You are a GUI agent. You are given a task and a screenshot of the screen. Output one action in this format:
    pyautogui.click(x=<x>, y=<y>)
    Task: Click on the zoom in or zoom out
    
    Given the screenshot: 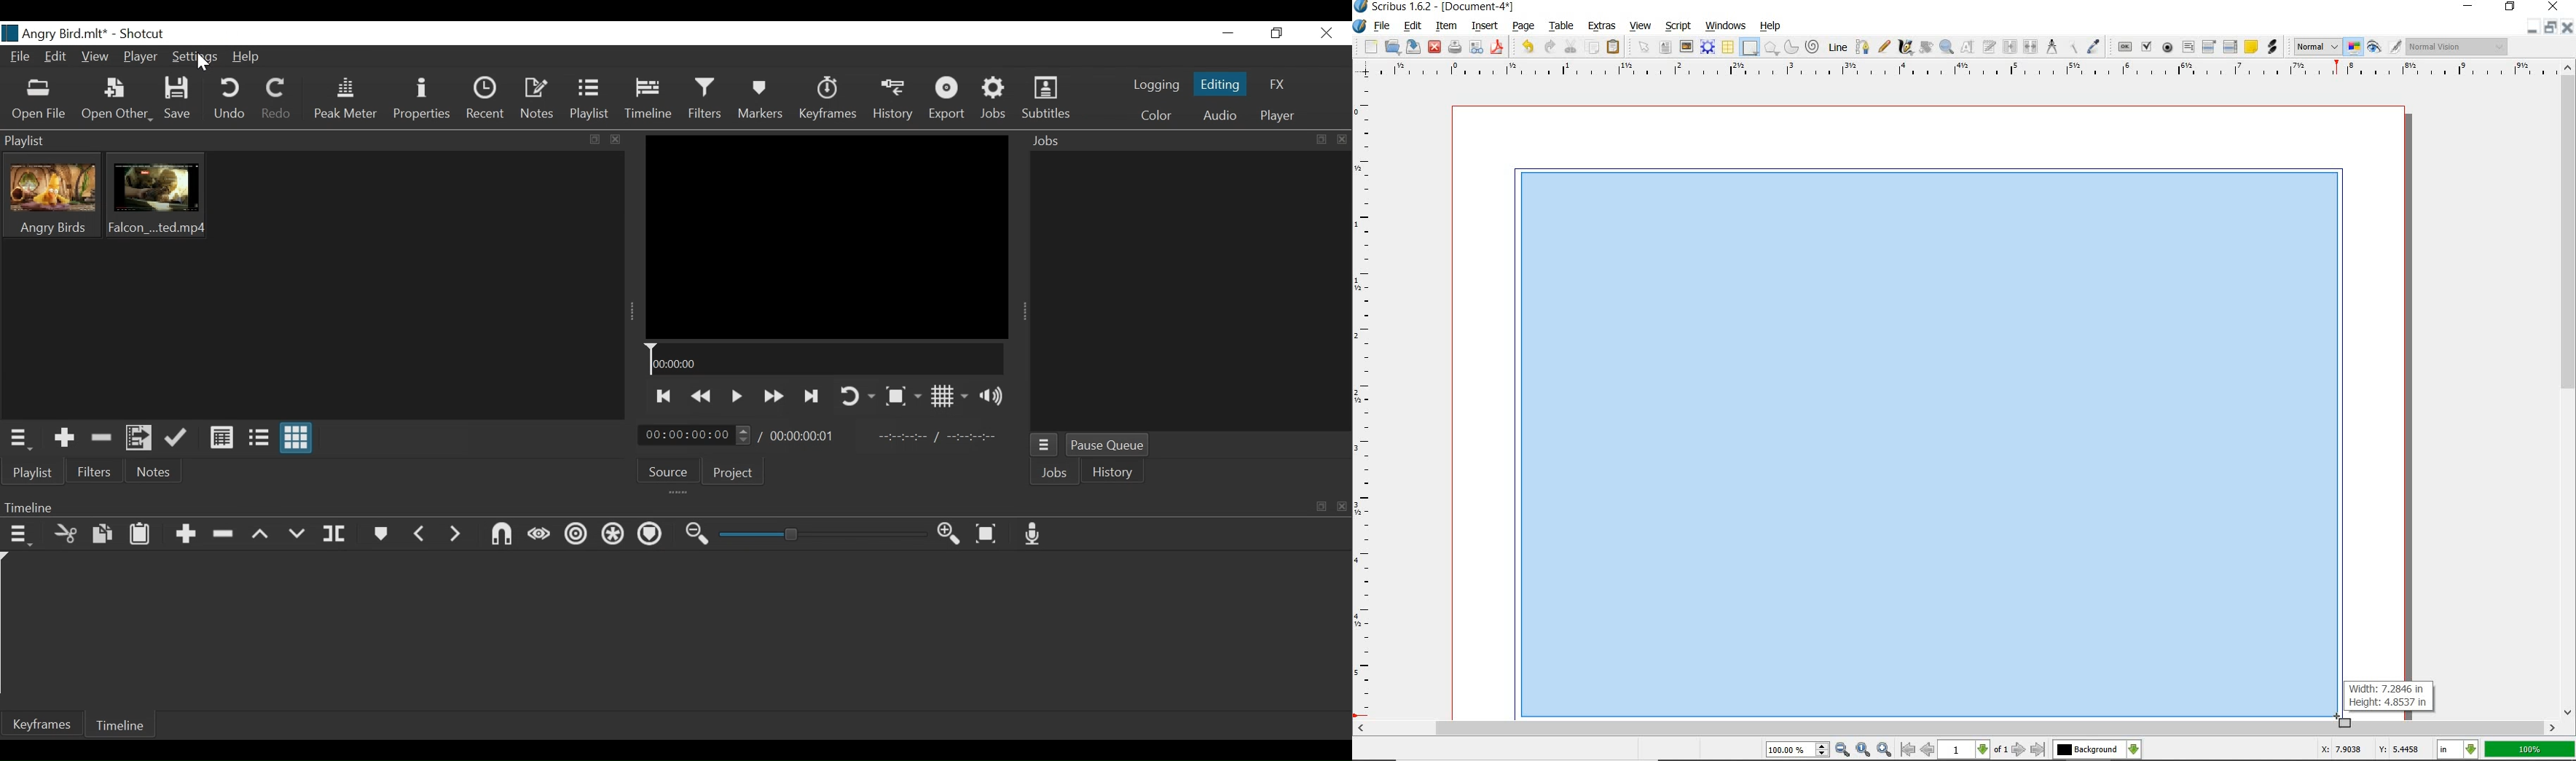 What is the action you would take?
    pyautogui.click(x=1946, y=48)
    